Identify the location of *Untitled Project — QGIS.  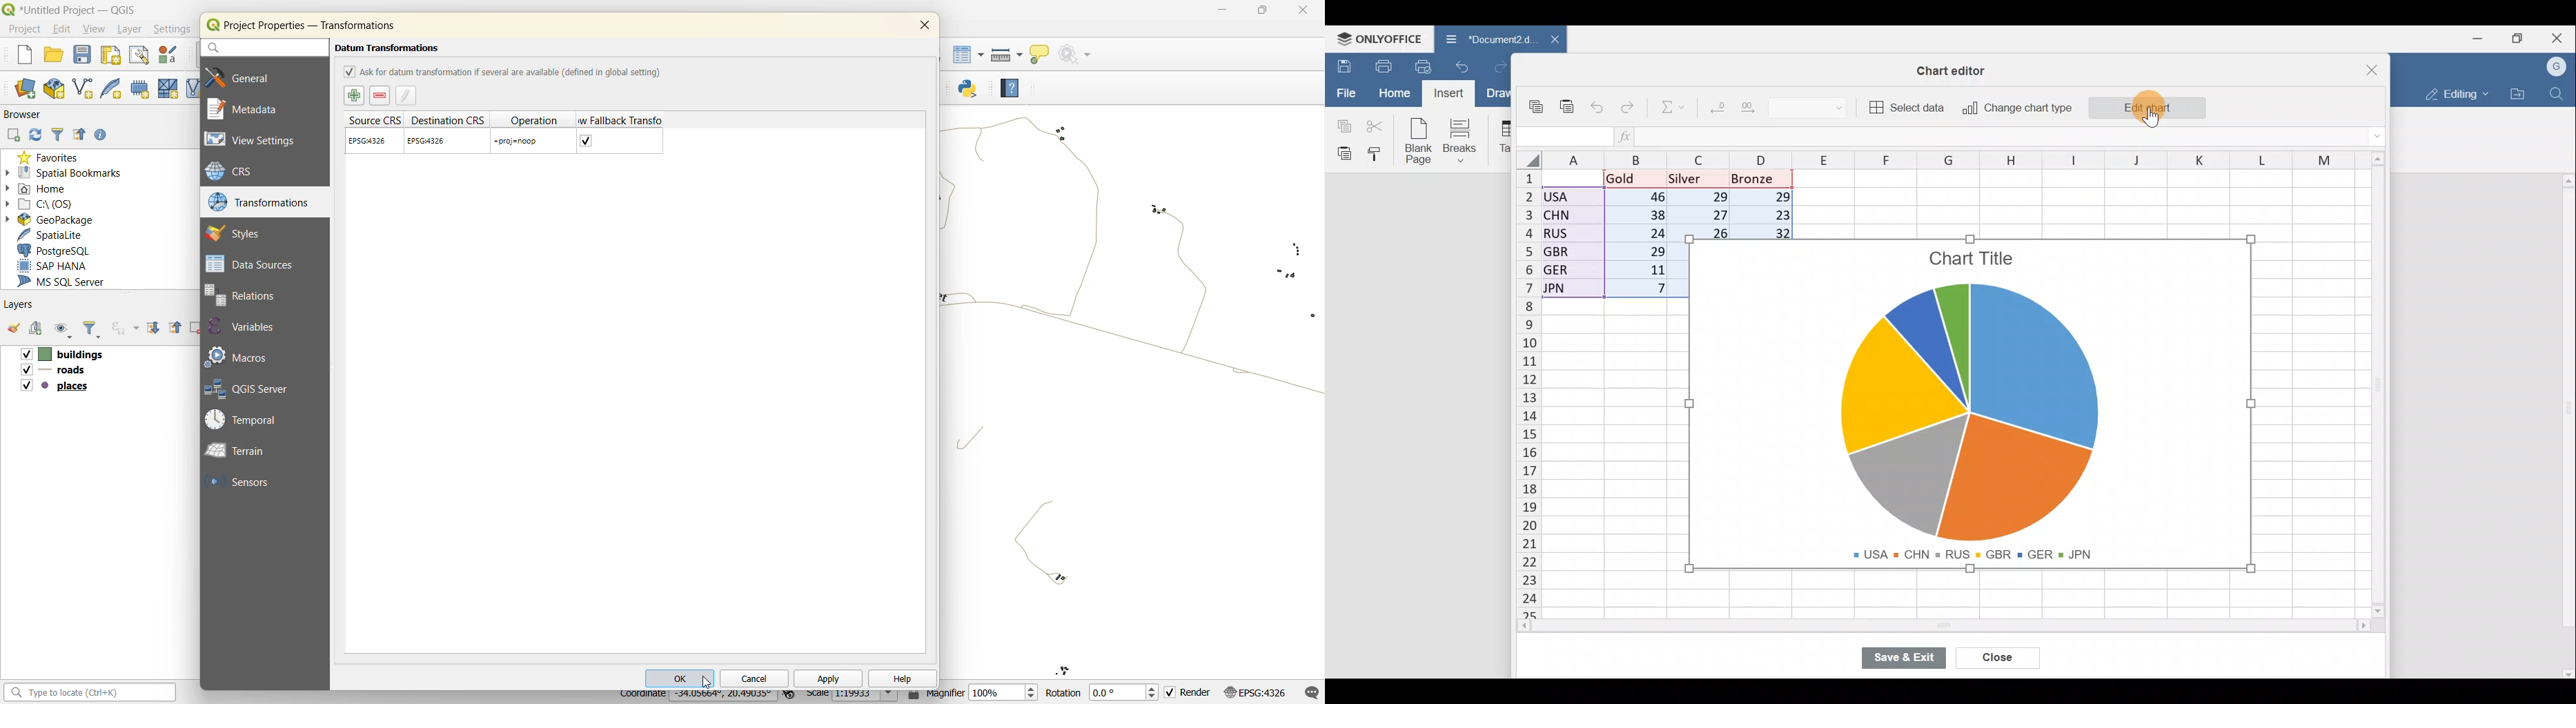
(82, 10).